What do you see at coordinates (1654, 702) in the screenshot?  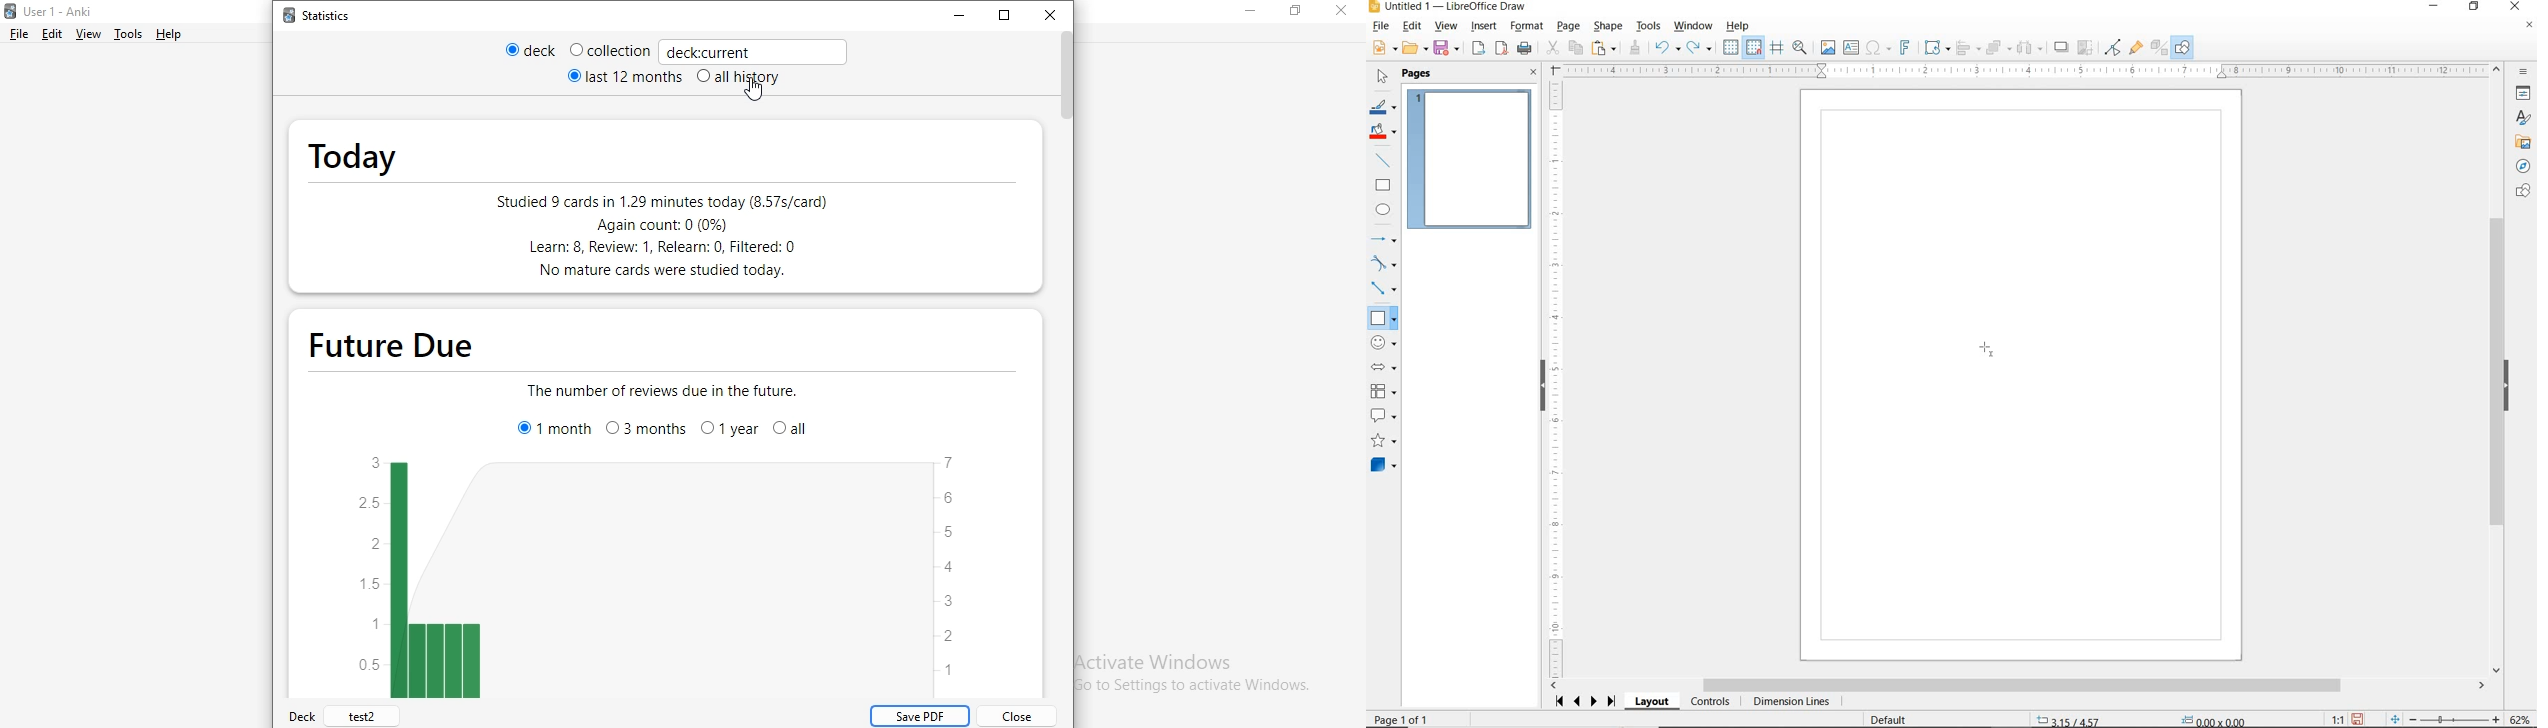 I see `LAYOUT` at bounding box center [1654, 702].